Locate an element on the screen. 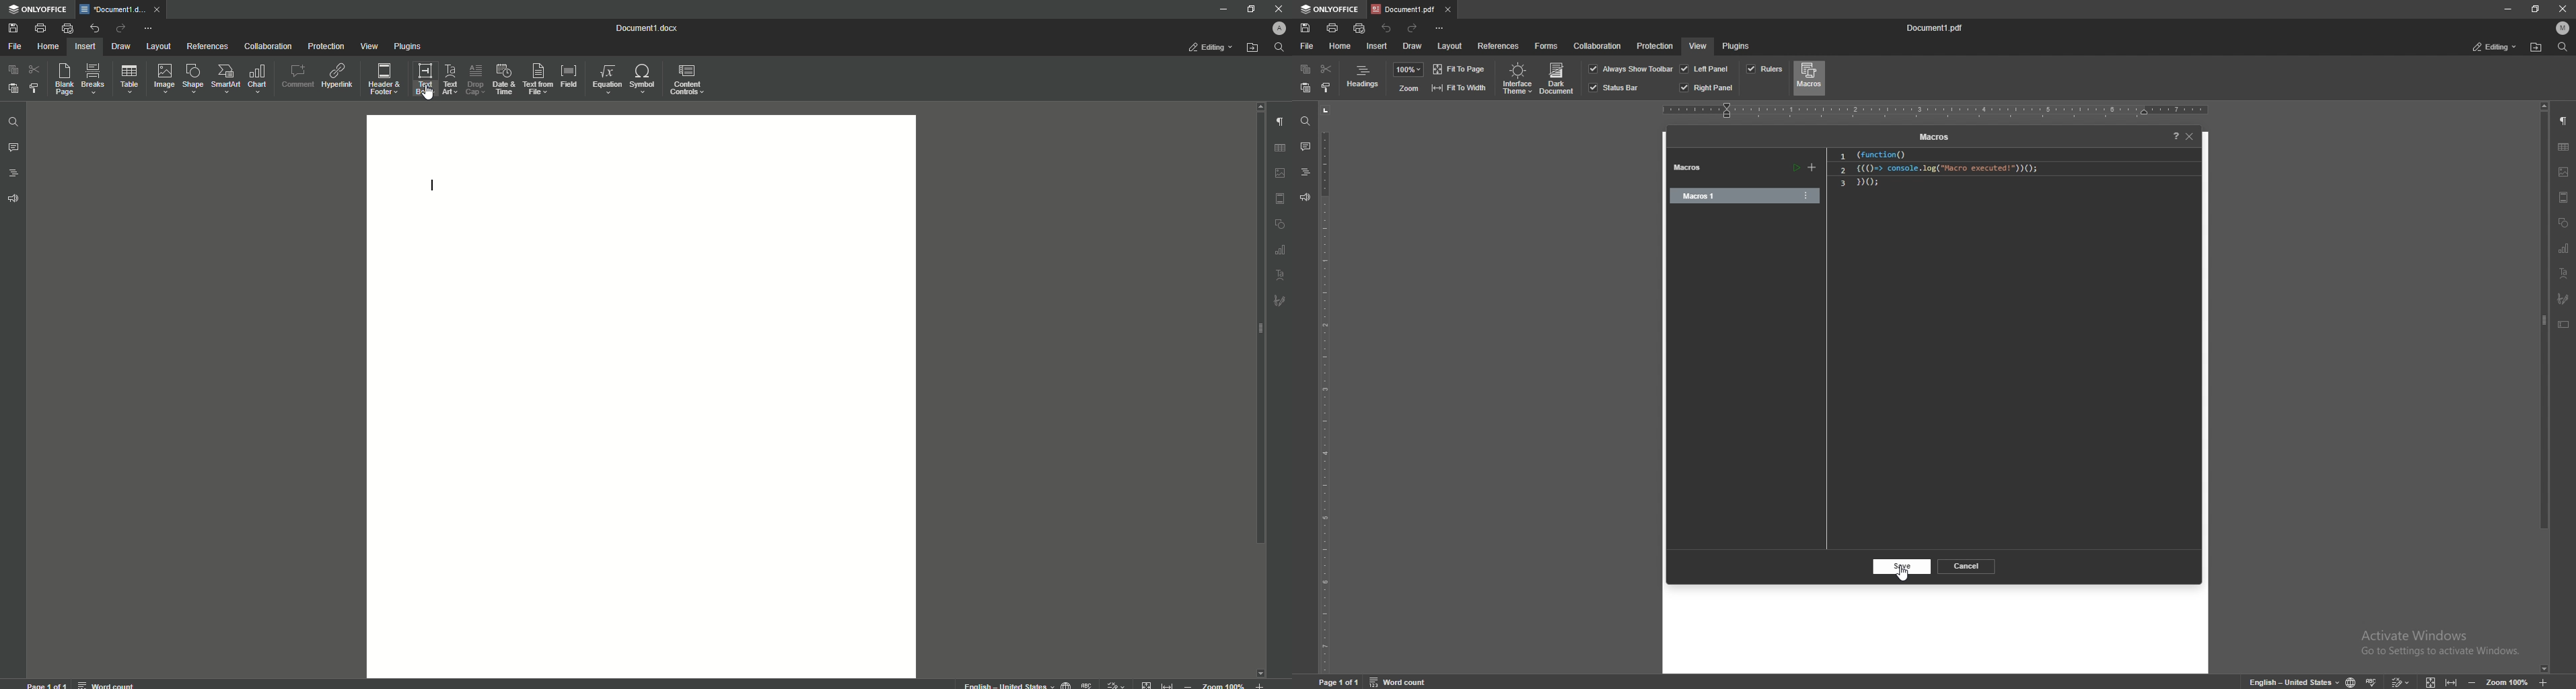 The image size is (2576, 700). page 1 of 1 is located at coordinates (47, 684).